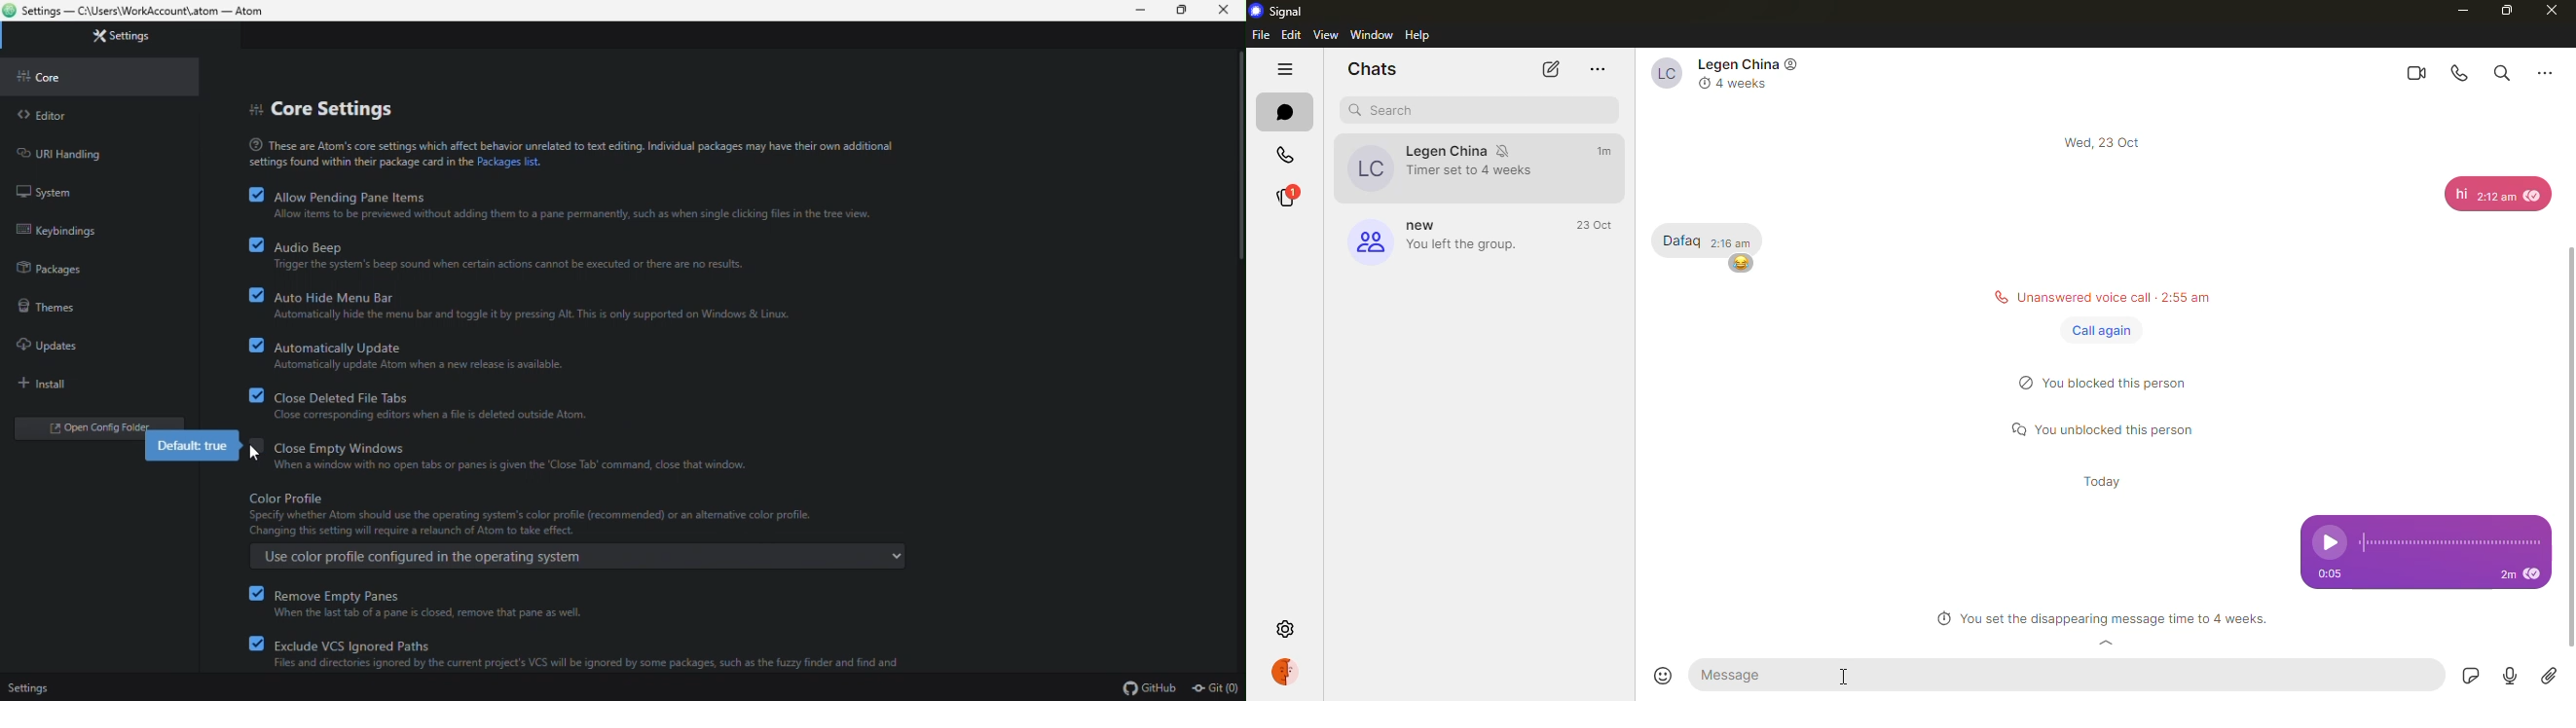 The image size is (2576, 728). What do you see at coordinates (1431, 240) in the screenshot?
I see `new You left the group.` at bounding box center [1431, 240].